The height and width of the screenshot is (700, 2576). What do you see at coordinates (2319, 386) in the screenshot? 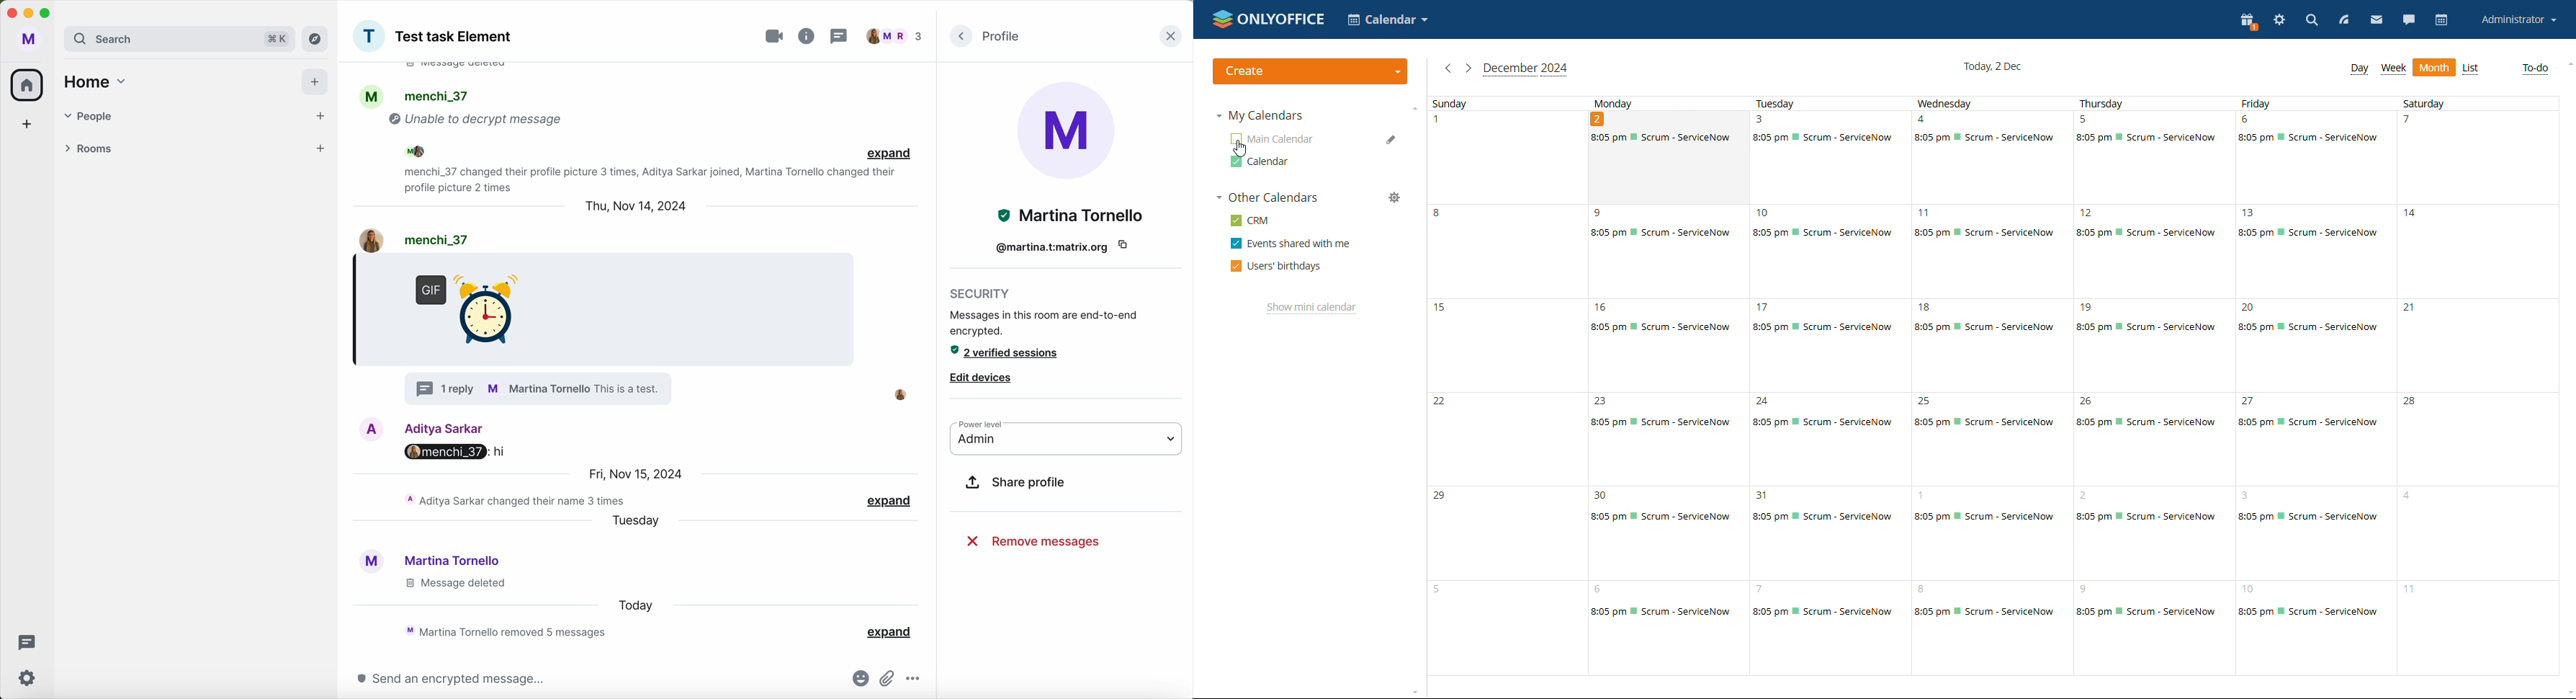
I see `friday` at bounding box center [2319, 386].